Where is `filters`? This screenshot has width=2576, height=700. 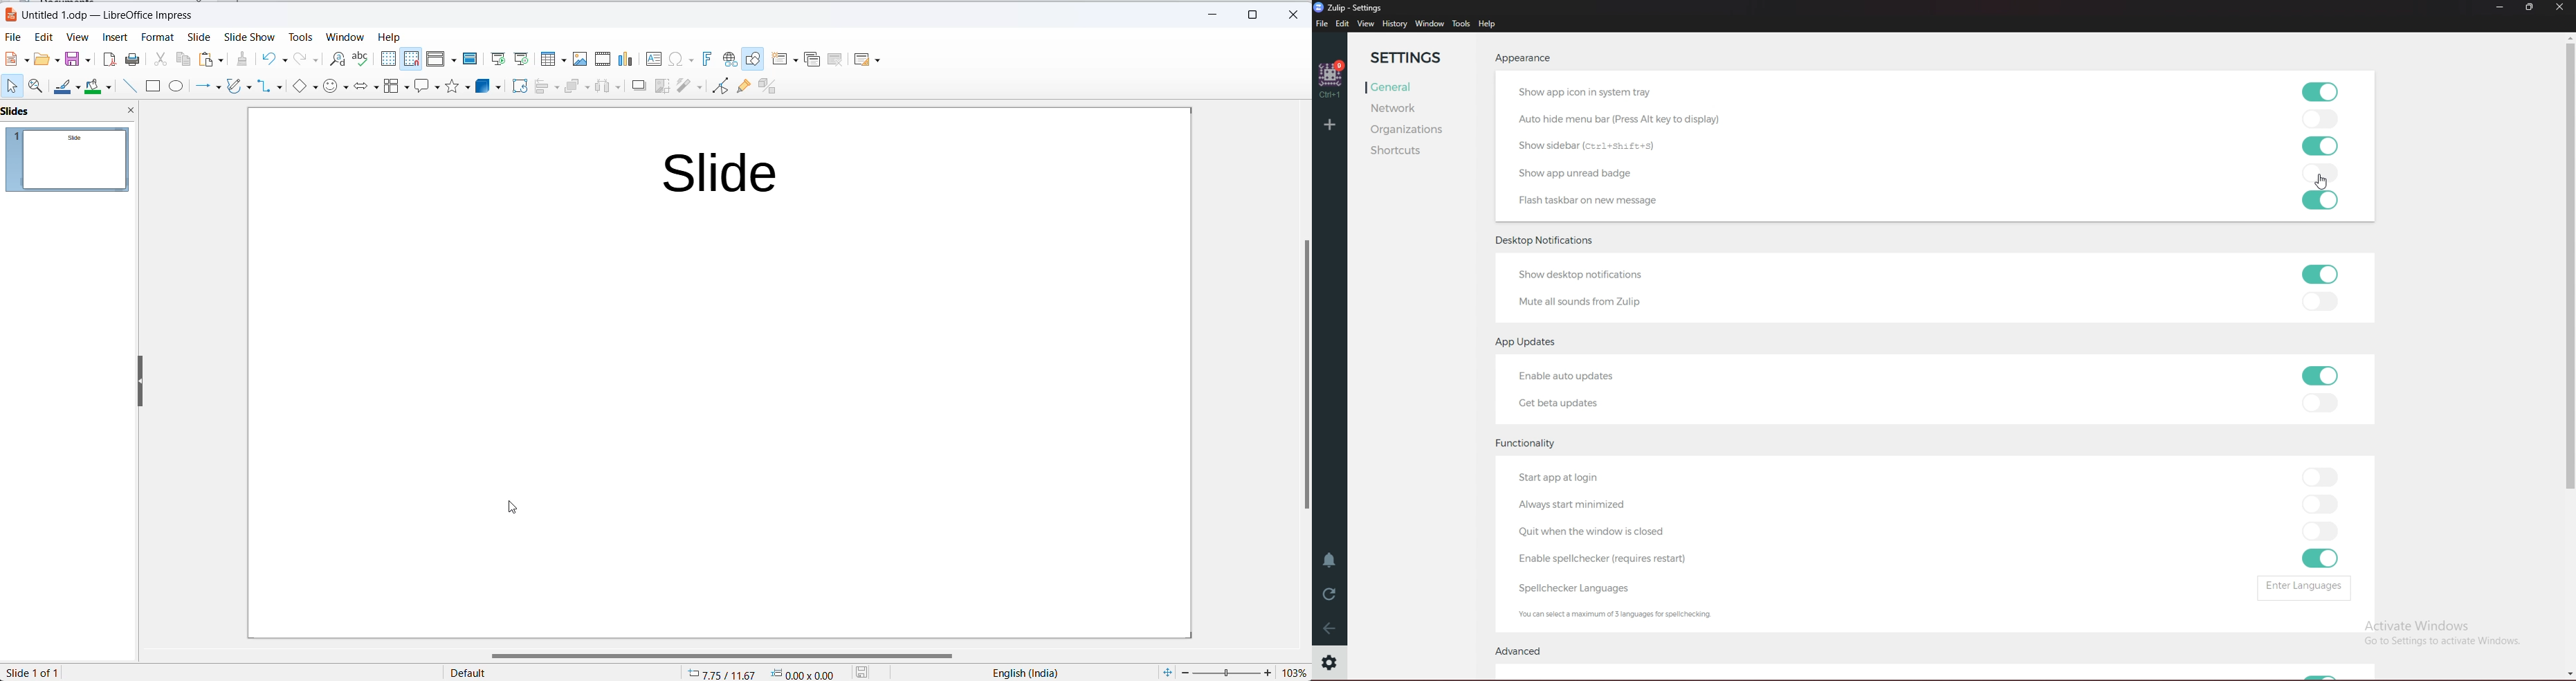 filters is located at coordinates (691, 88).